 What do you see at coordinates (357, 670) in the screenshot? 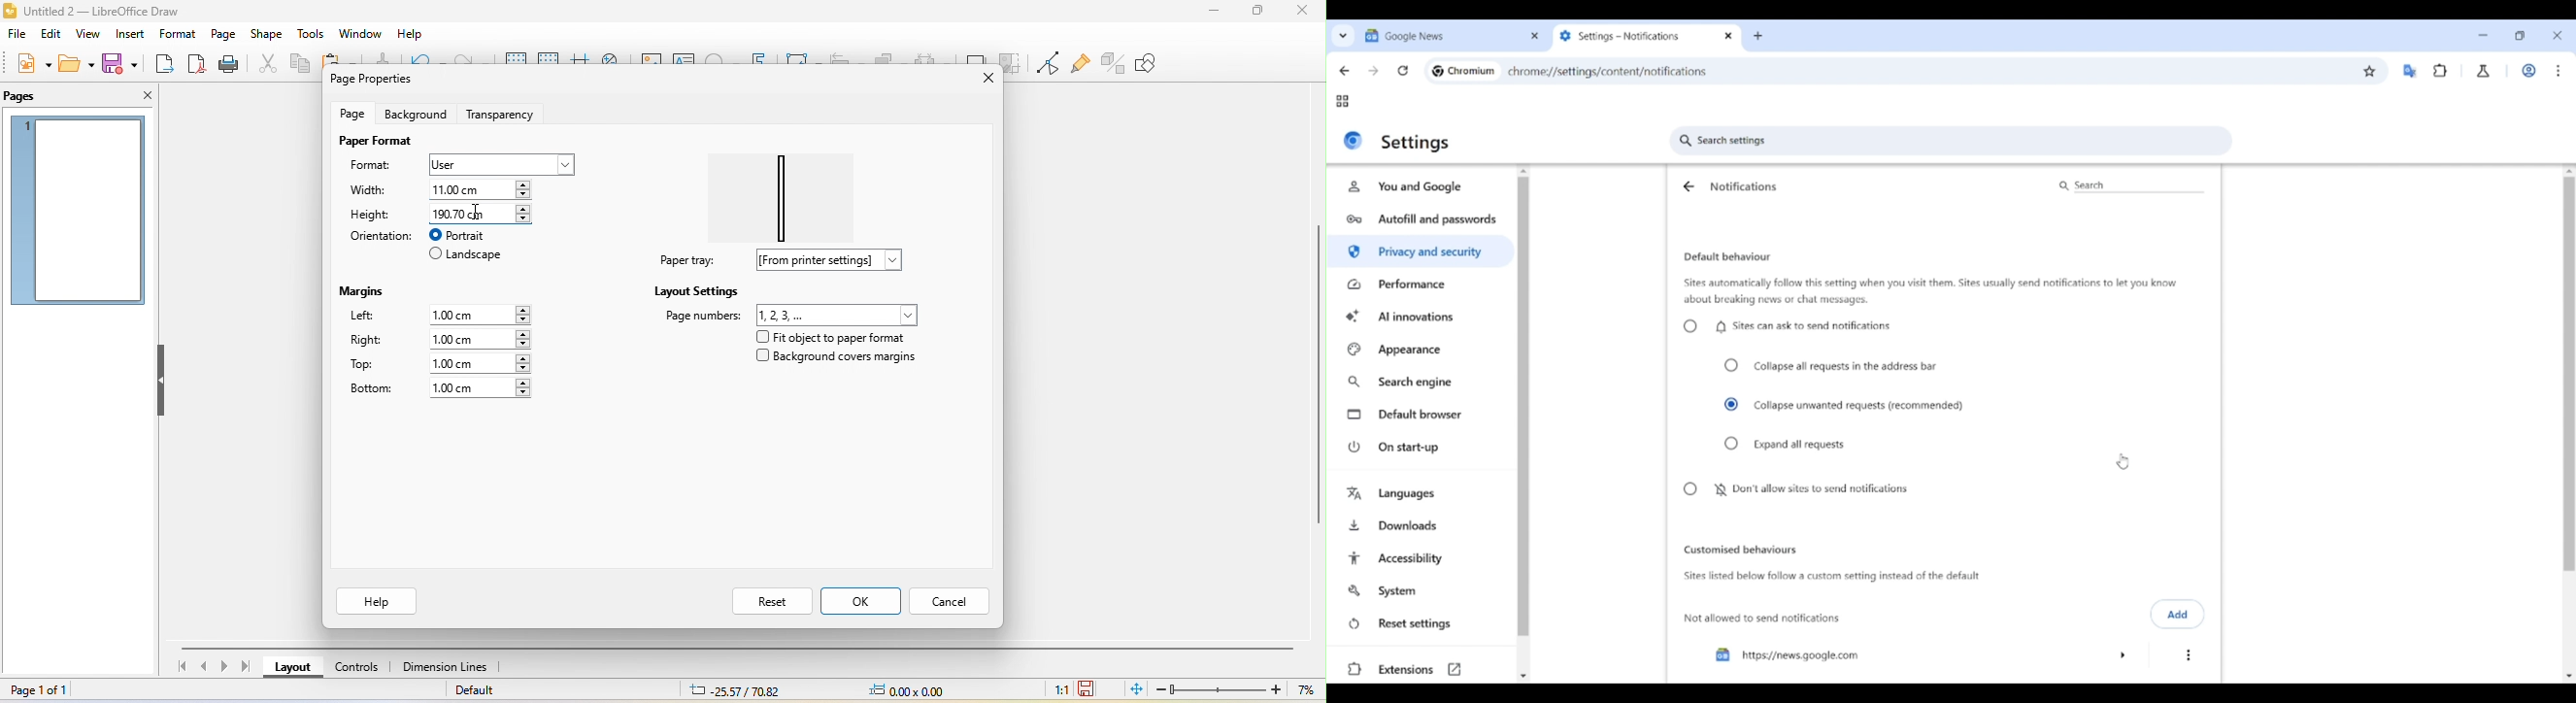
I see `control` at bounding box center [357, 670].